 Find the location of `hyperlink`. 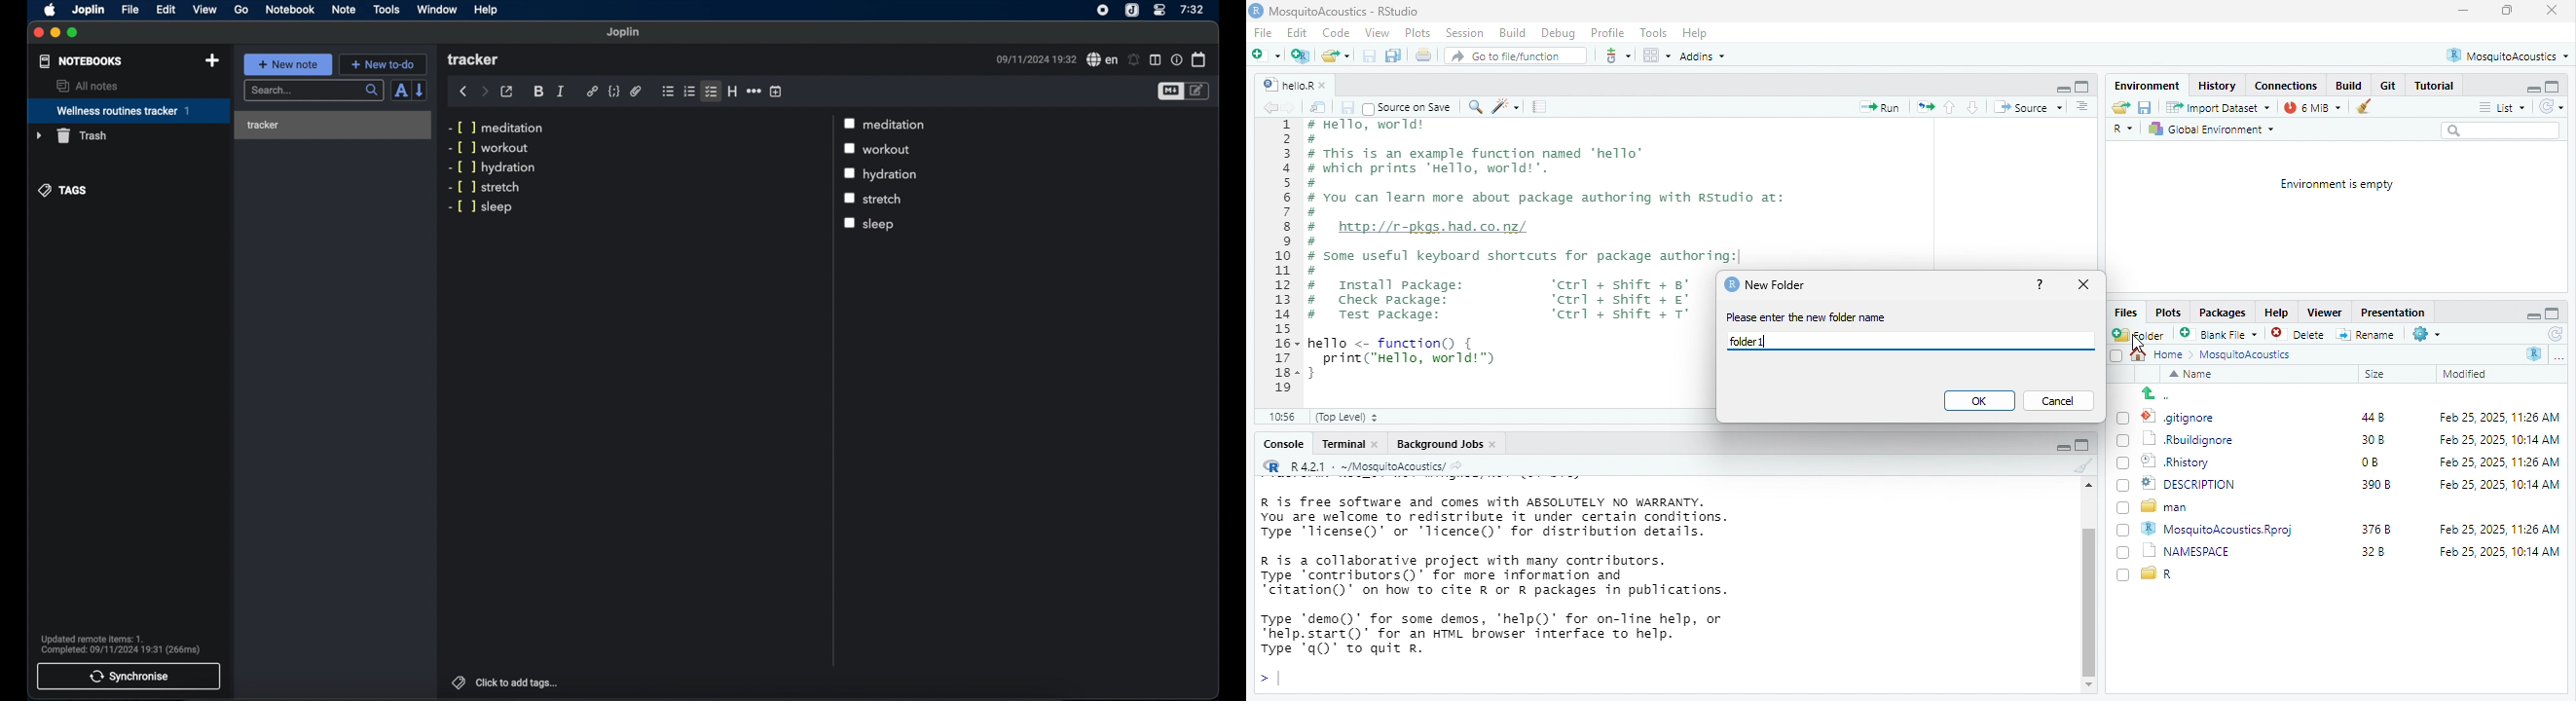

hyperlink is located at coordinates (592, 92).